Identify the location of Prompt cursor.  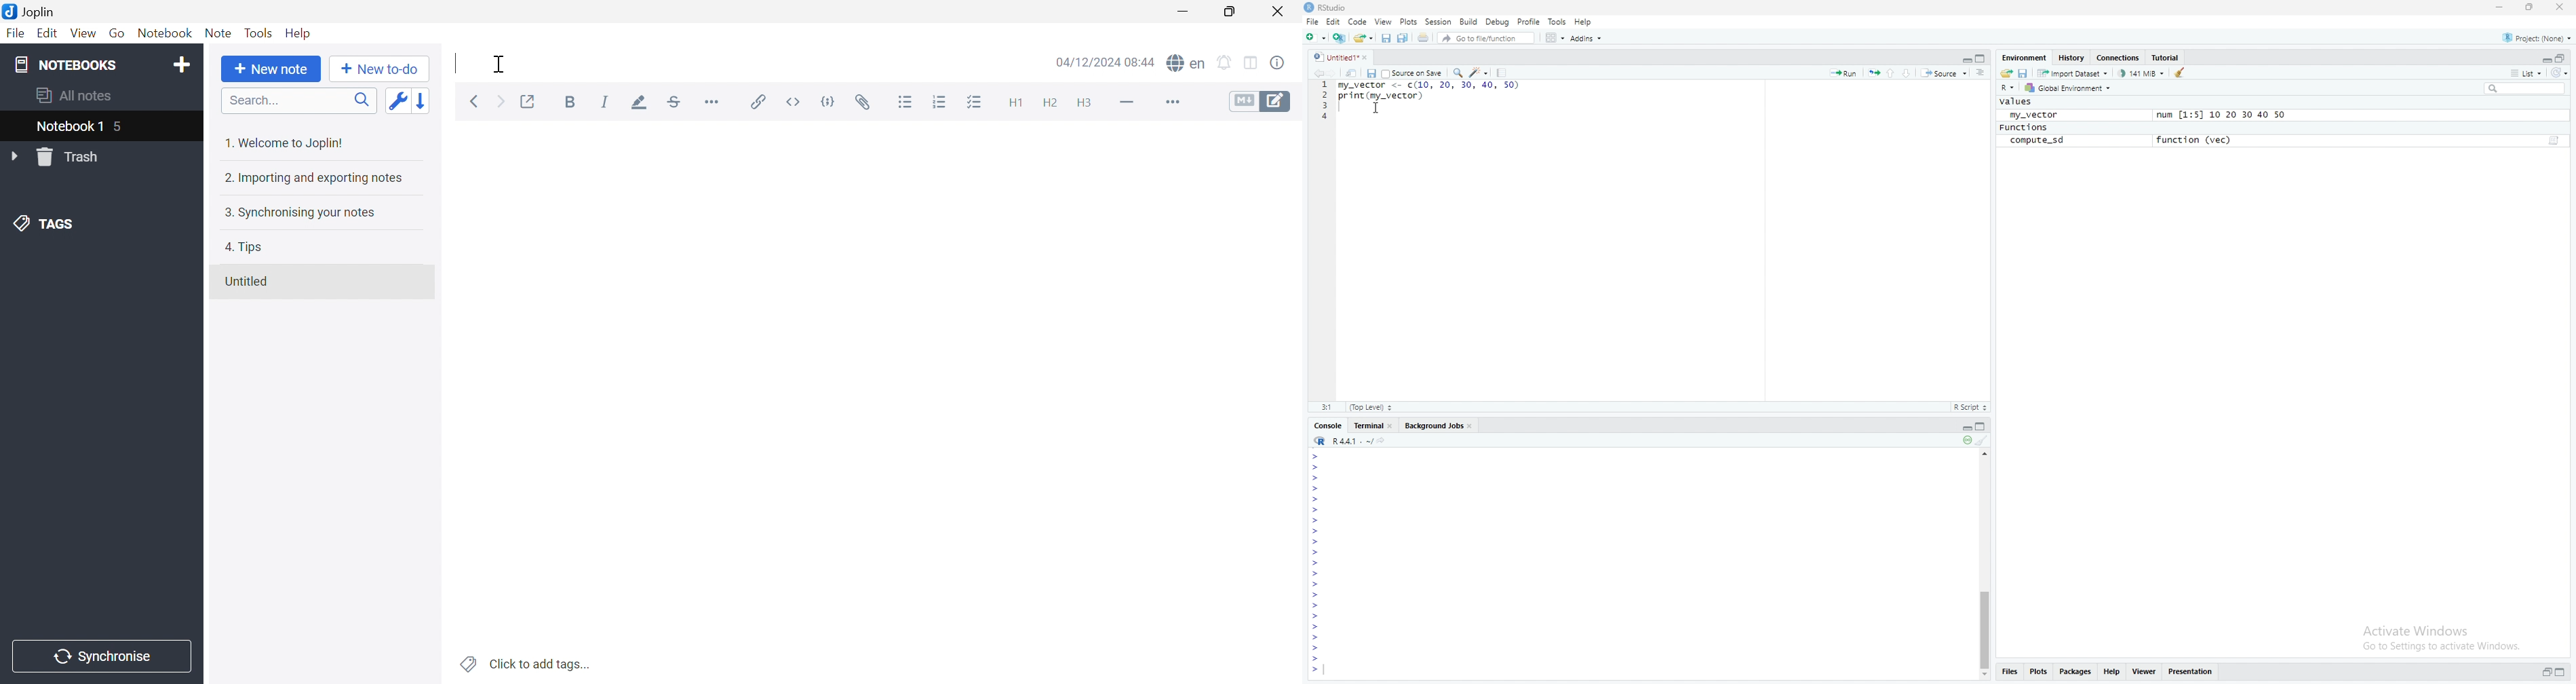
(1316, 477).